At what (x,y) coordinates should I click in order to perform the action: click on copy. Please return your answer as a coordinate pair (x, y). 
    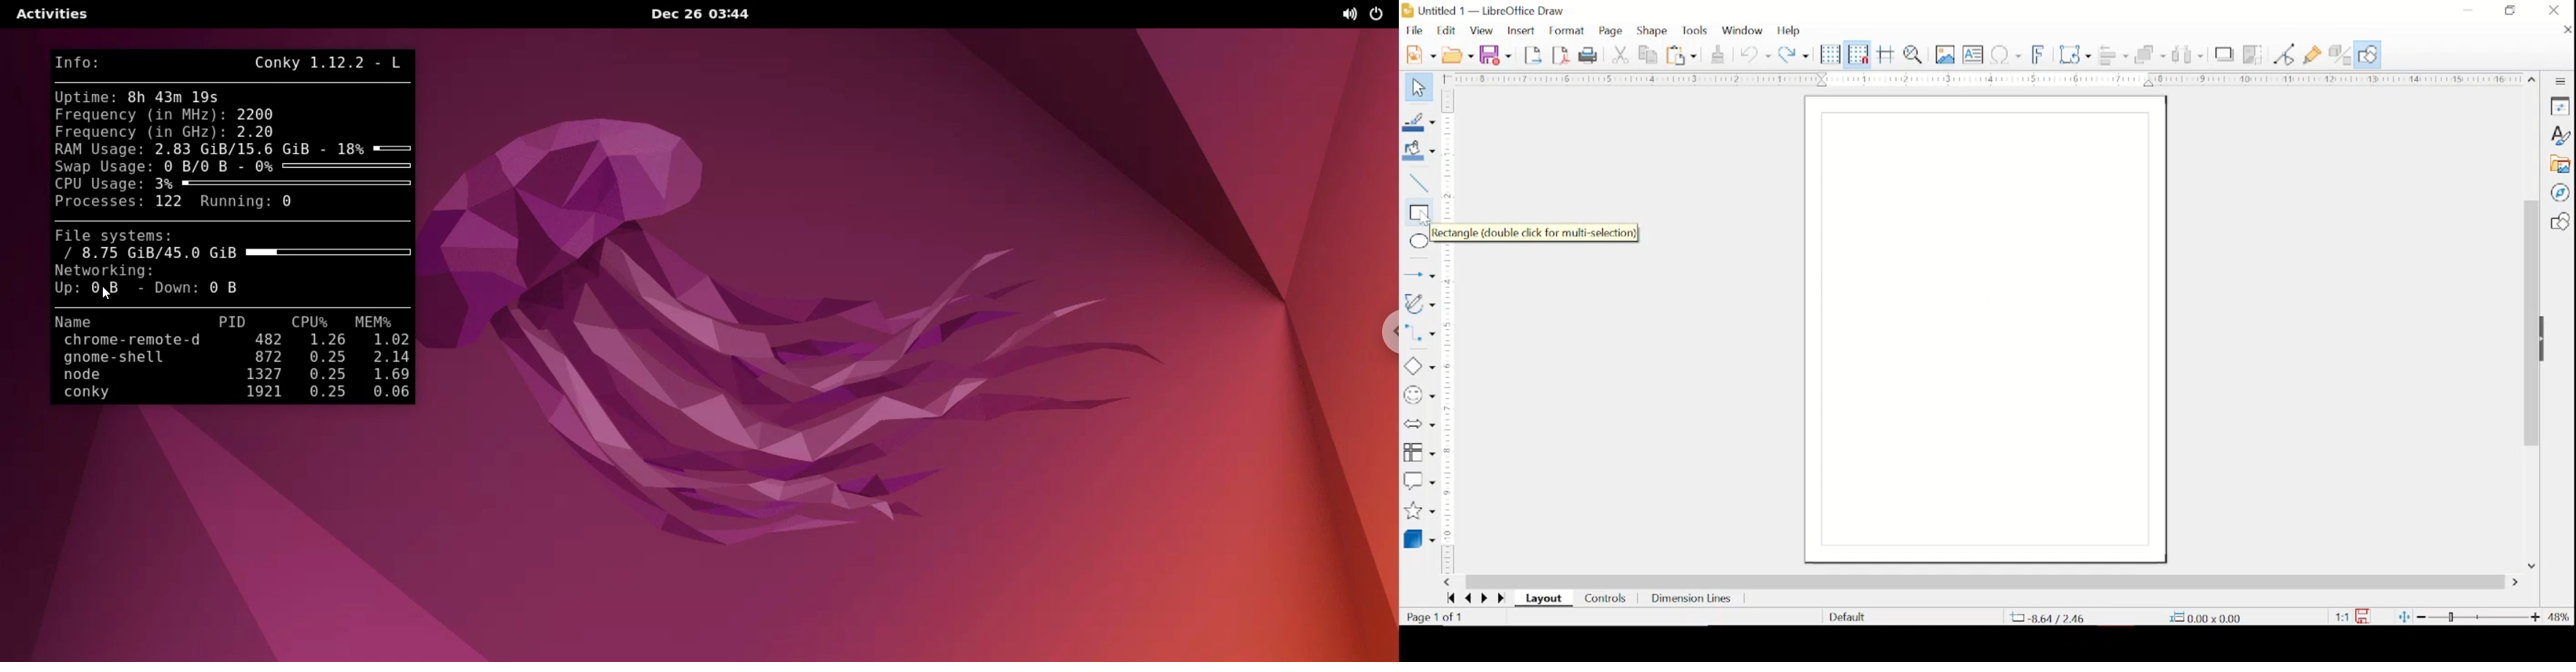
    Looking at the image, I should click on (1650, 55).